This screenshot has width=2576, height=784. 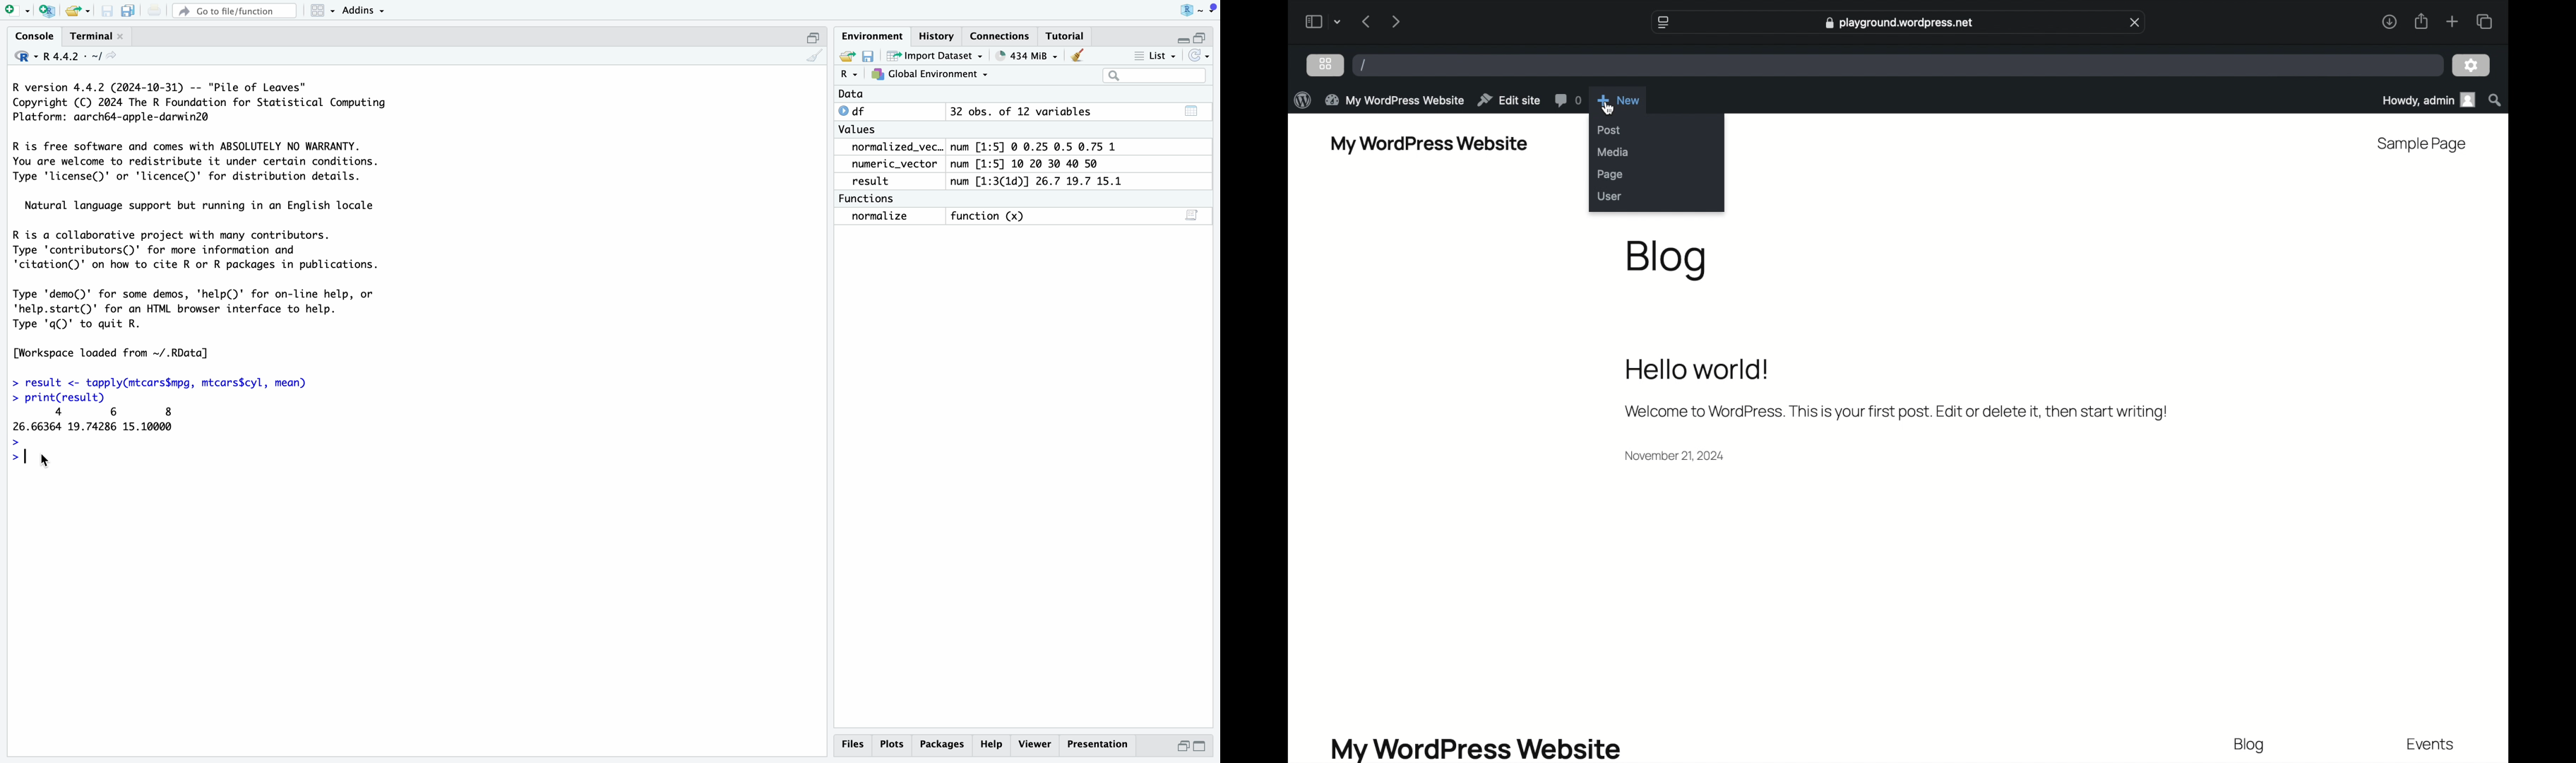 What do you see at coordinates (235, 11) in the screenshot?
I see `Go to file/function` at bounding box center [235, 11].